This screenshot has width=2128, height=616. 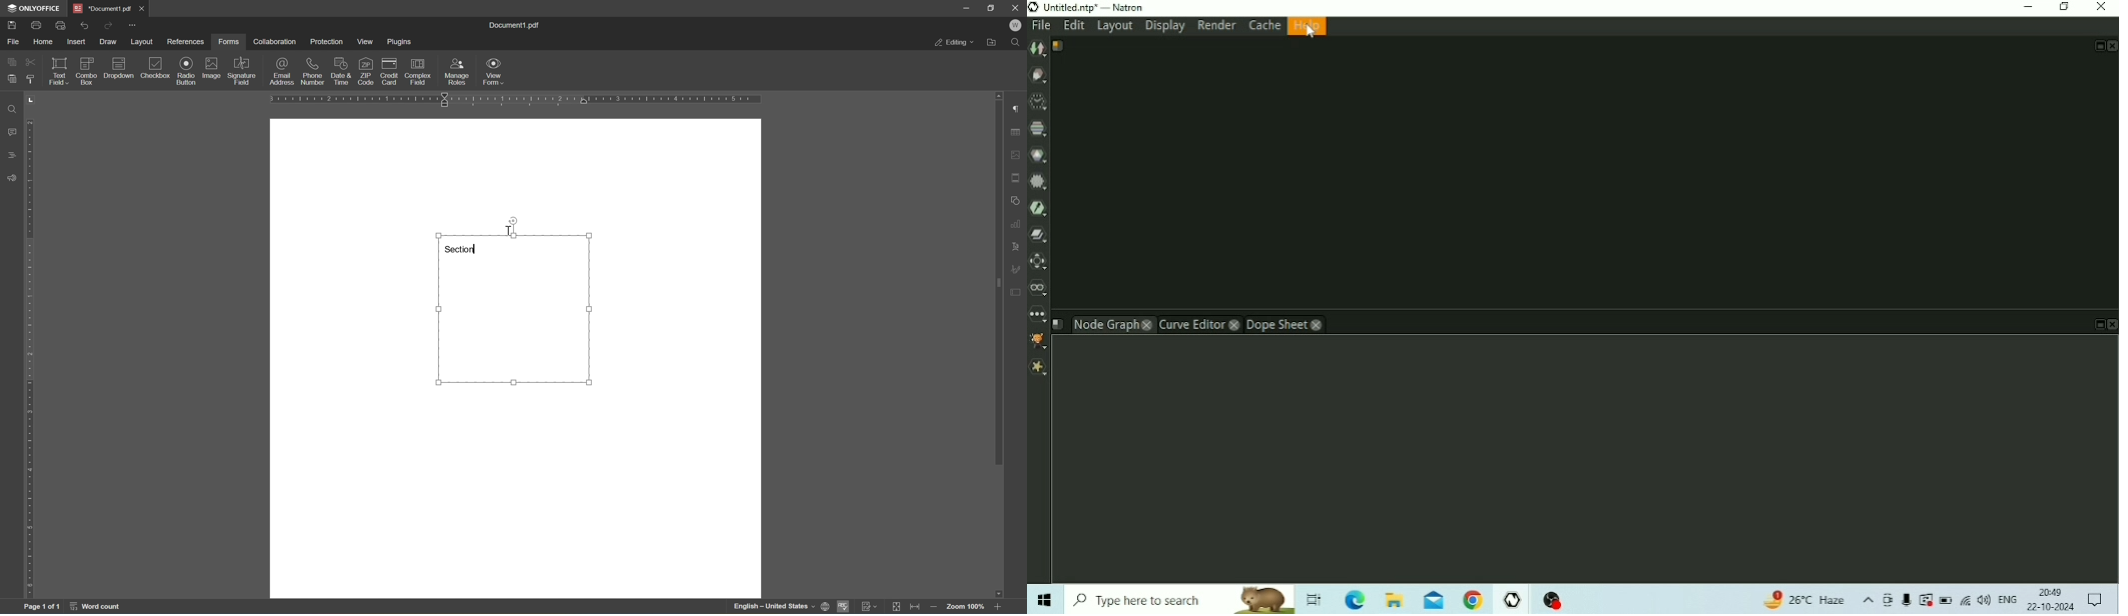 I want to click on file, so click(x=14, y=41).